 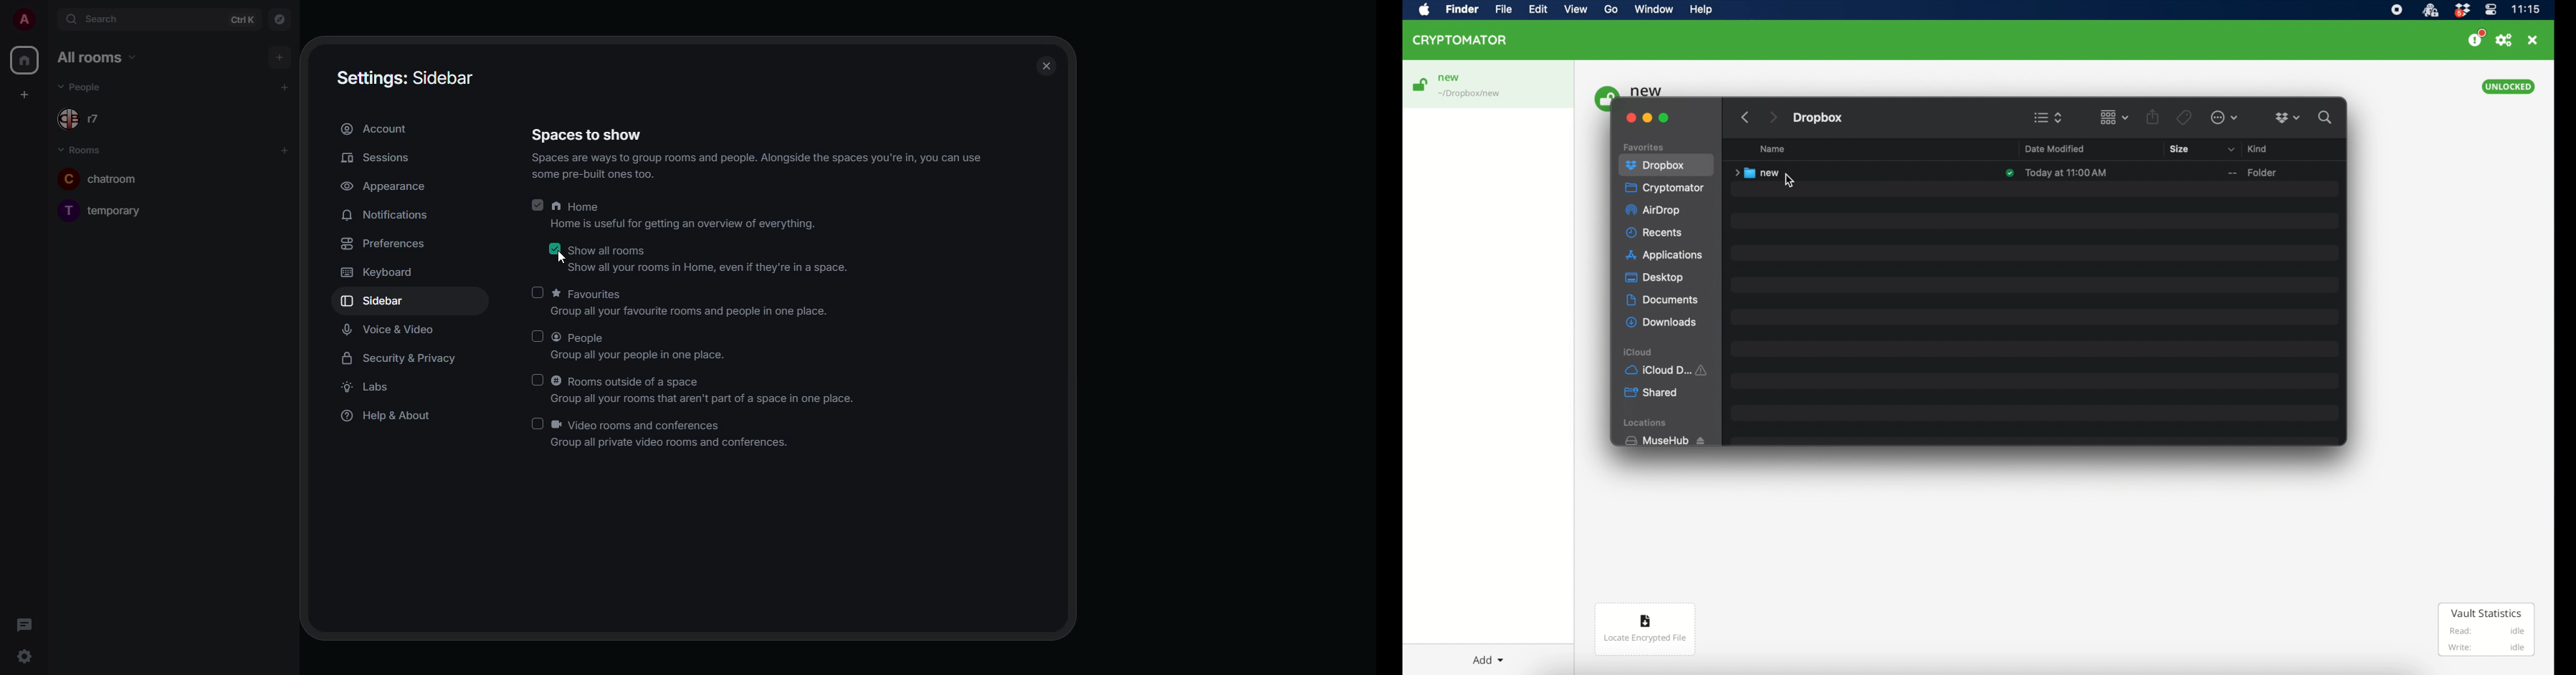 What do you see at coordinates (536, 335) in the screenshot?
I see `click to enable` at bounding box center [536, 335].